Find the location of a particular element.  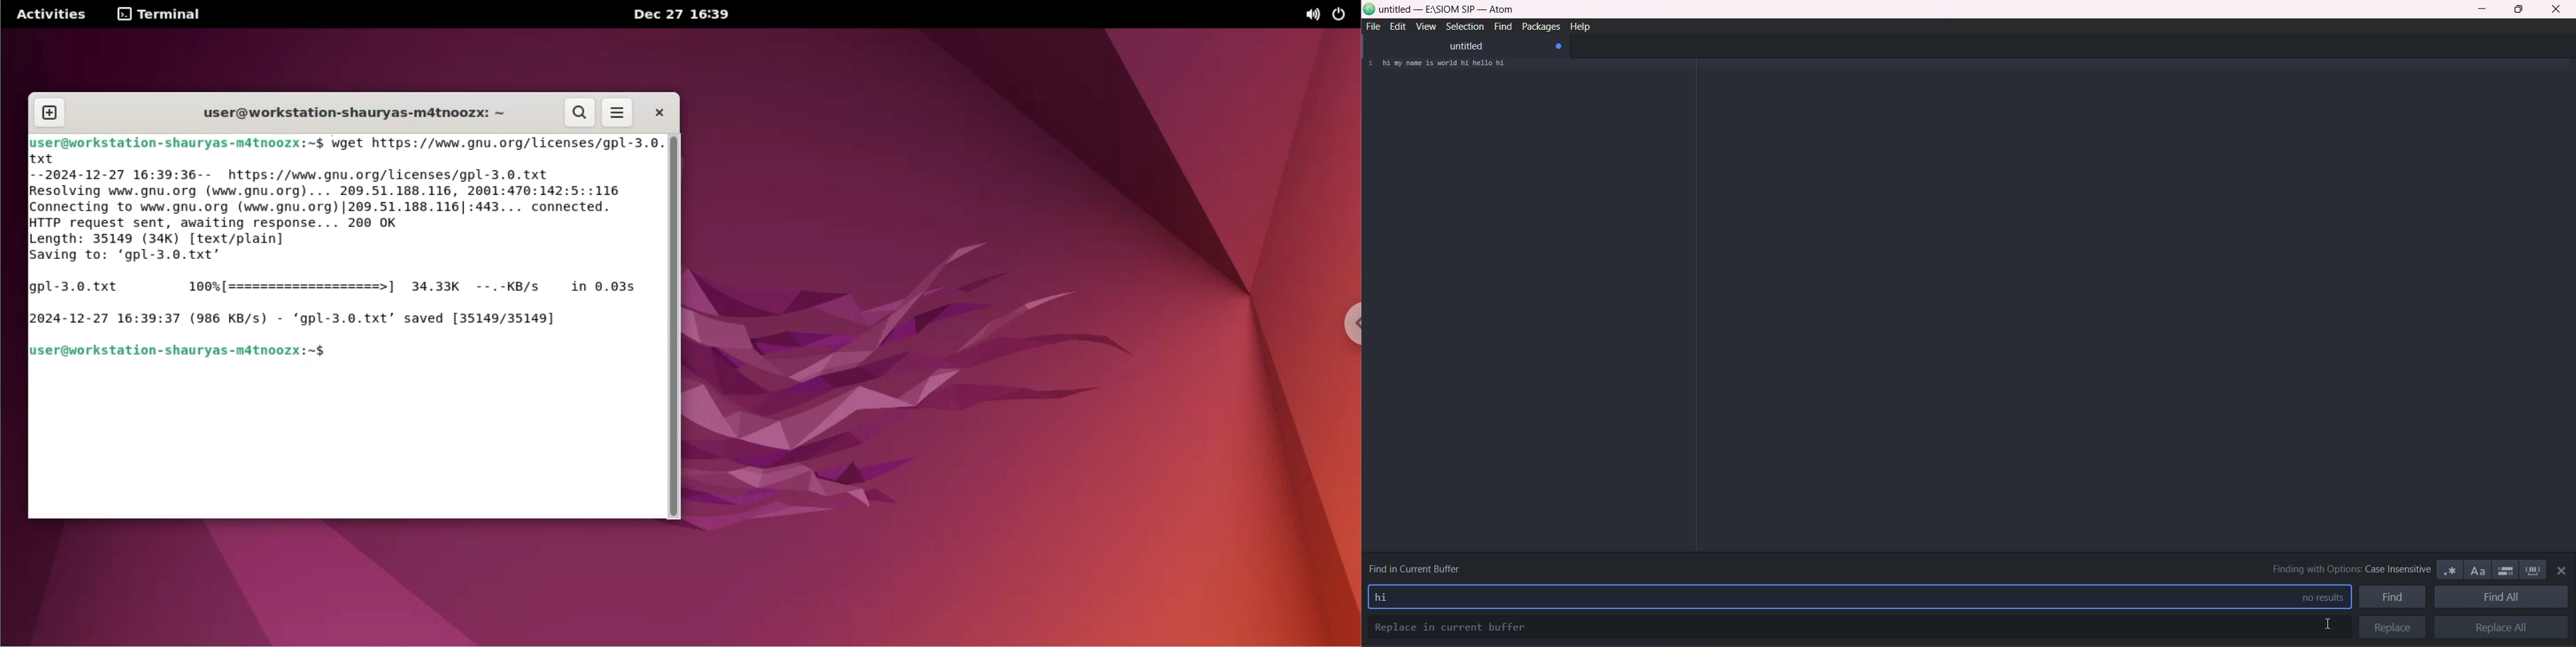

finding with options : case insensitive is located at coordinates (2342, 568).